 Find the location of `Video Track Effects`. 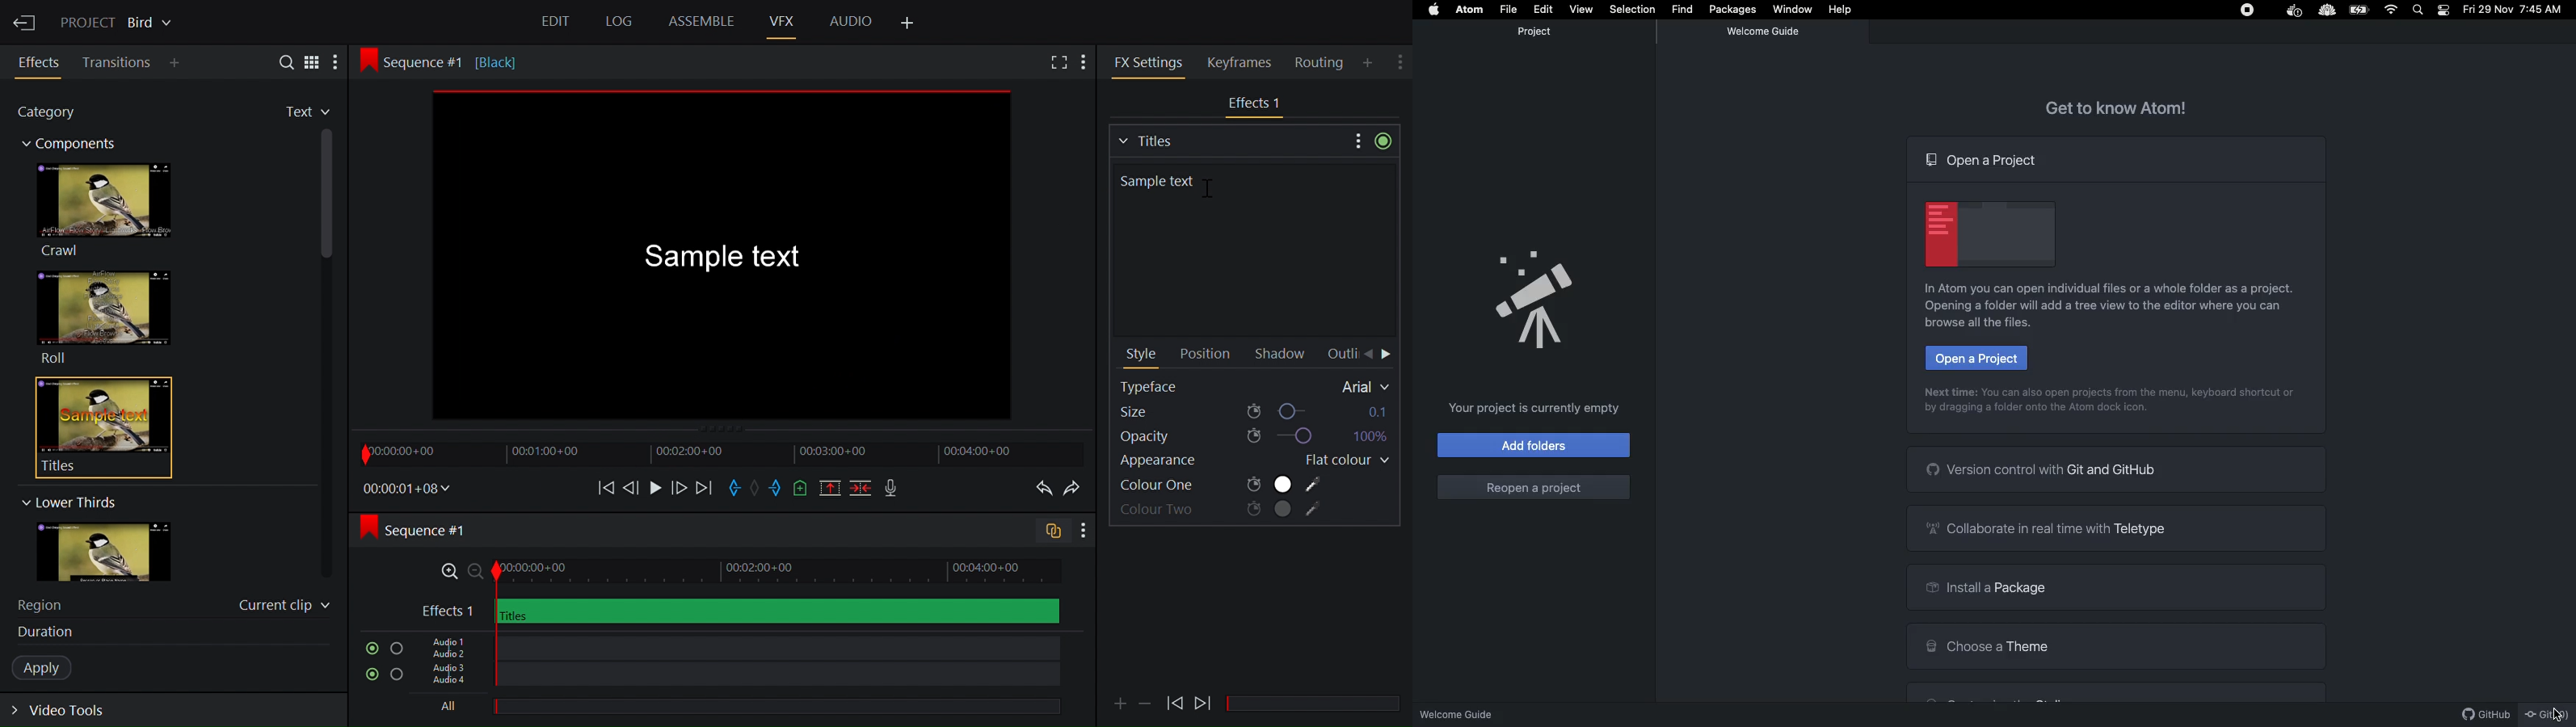

Video Track Effects is located at coordinates (740, 611).